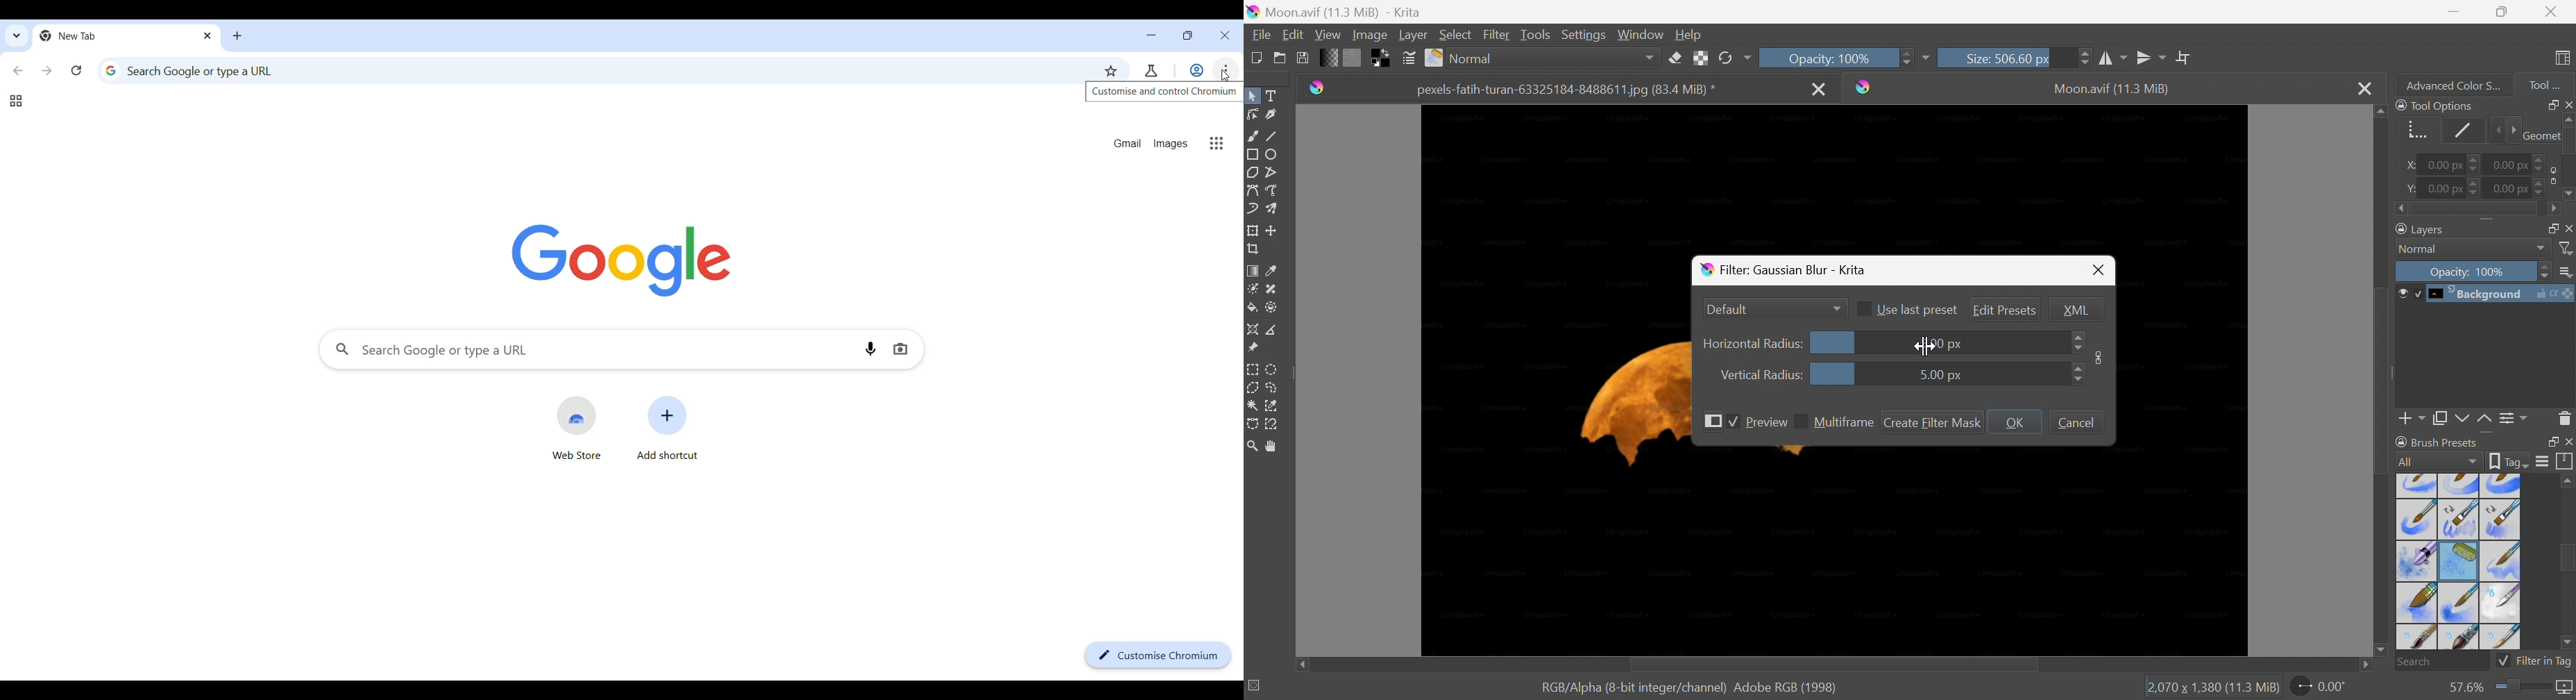 The image size is (2576, 700). Describe the element at coordinates (1128, 143) in the screenshot. I see `Open Gmail` at that location.